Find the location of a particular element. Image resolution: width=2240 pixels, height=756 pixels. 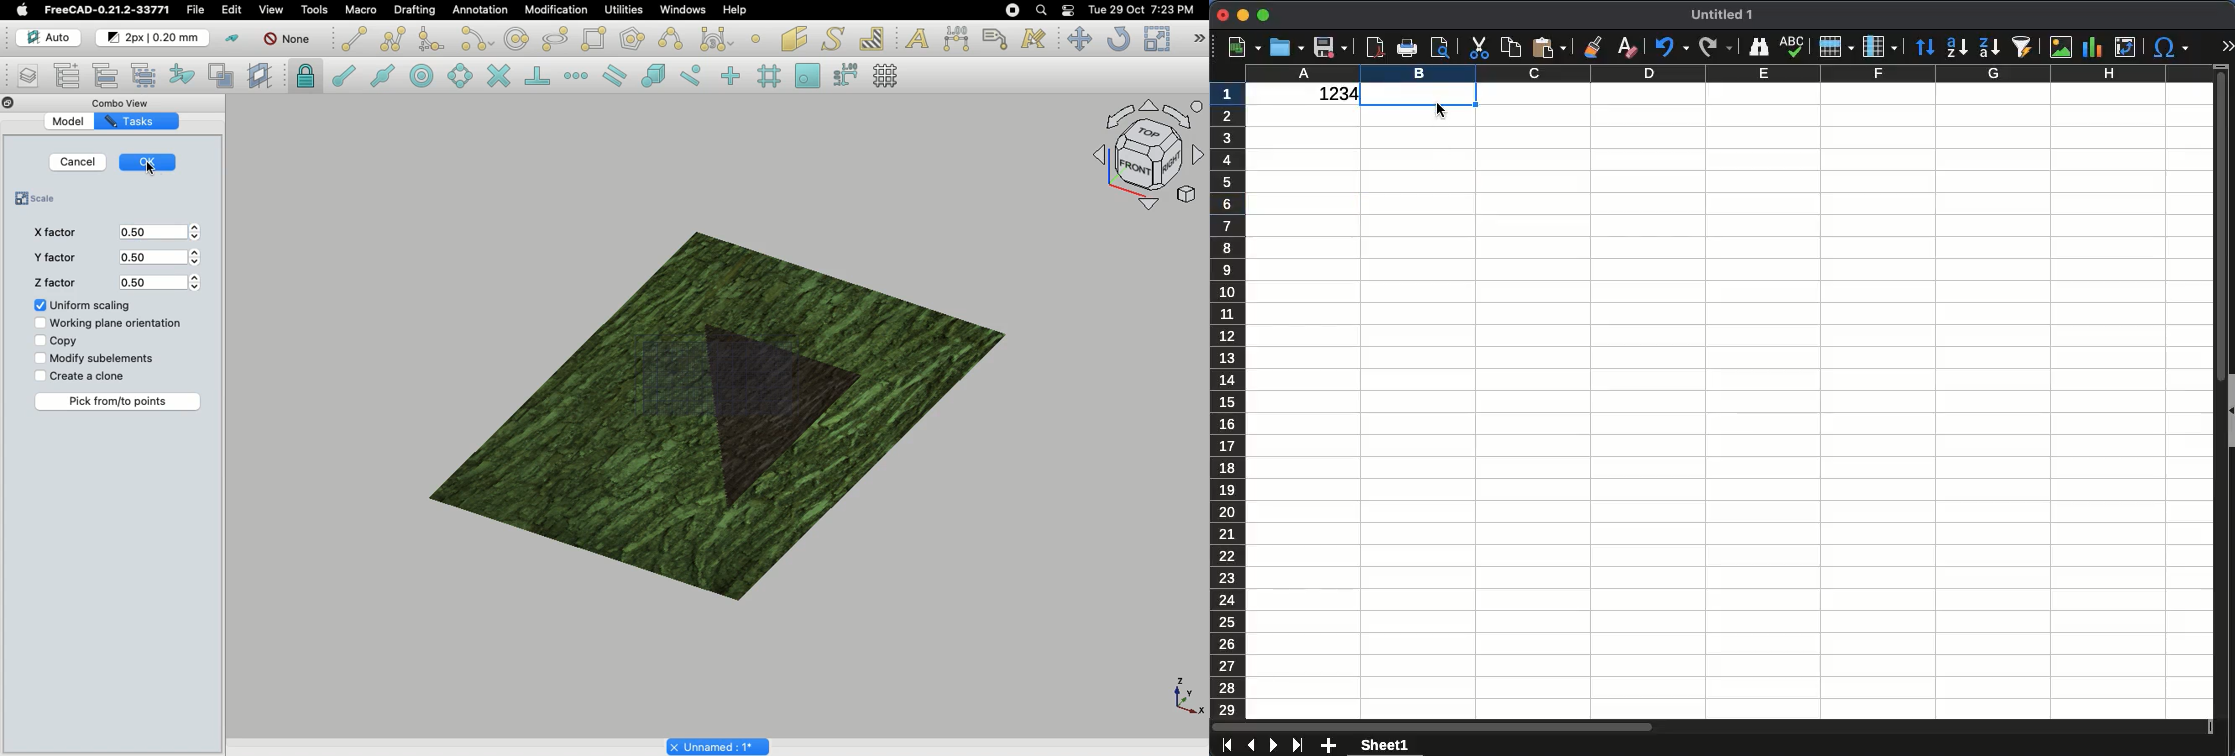

Create working plane proxy is located at coordinates (262, 77).